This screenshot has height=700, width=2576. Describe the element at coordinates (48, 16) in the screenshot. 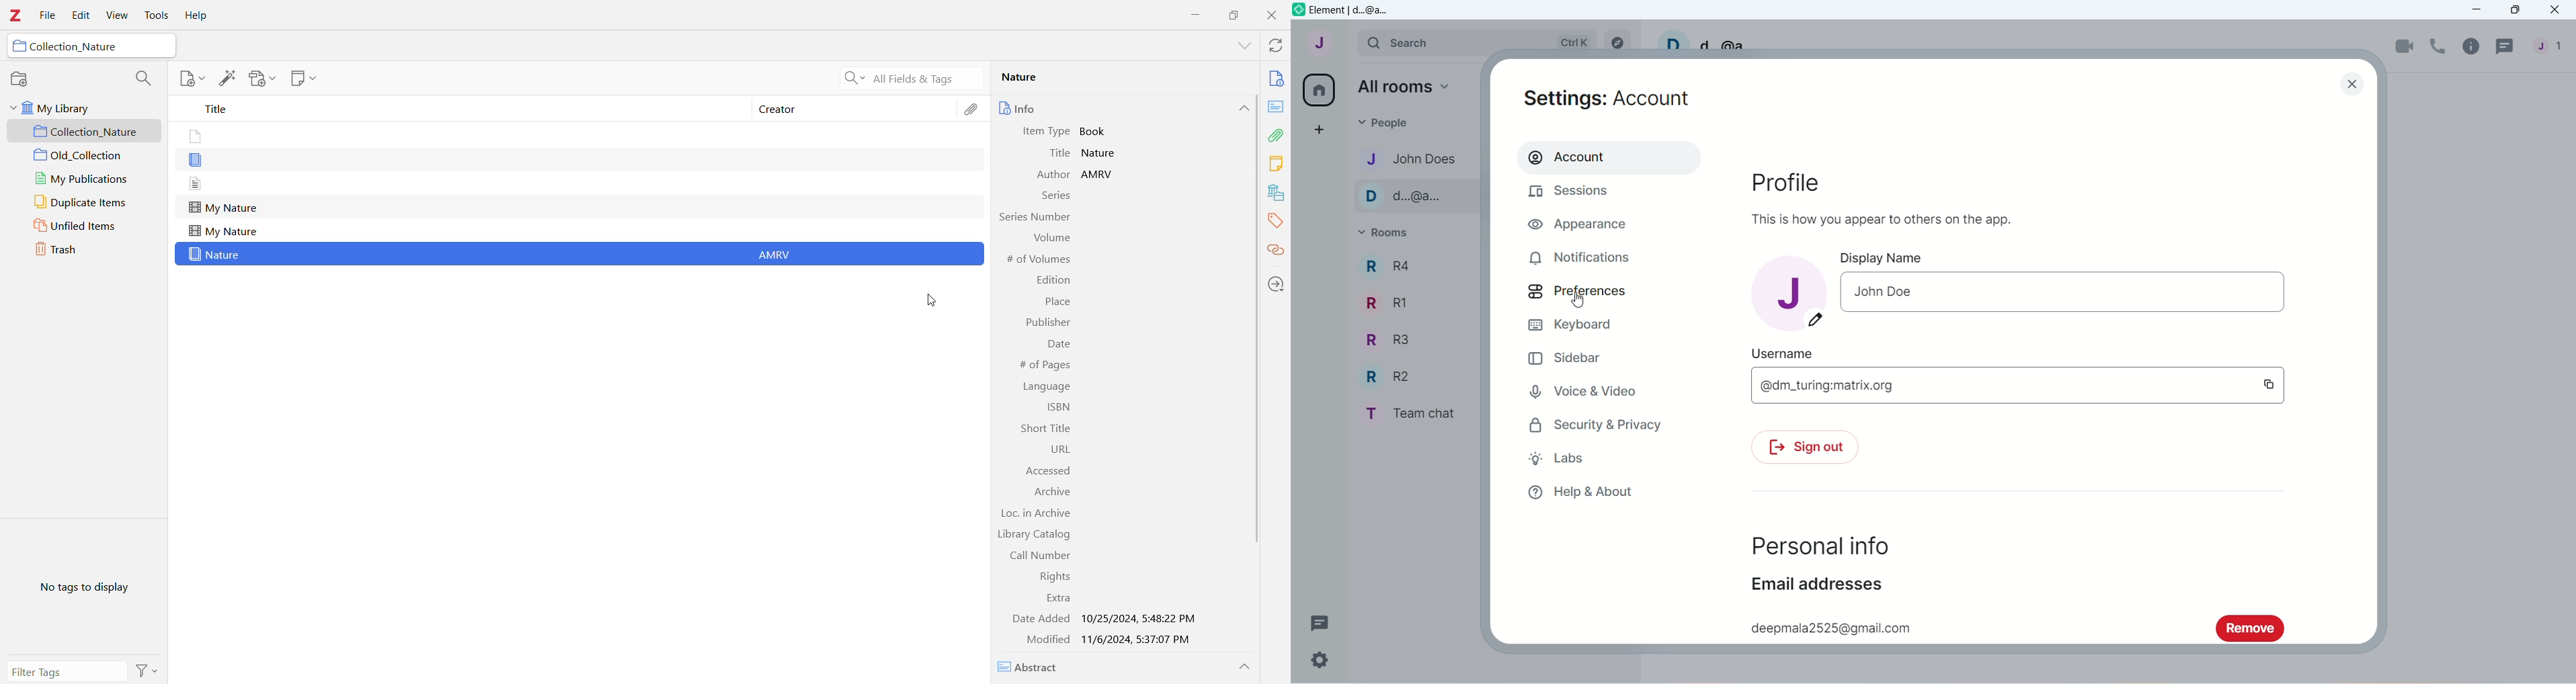

I see `File` at that location.